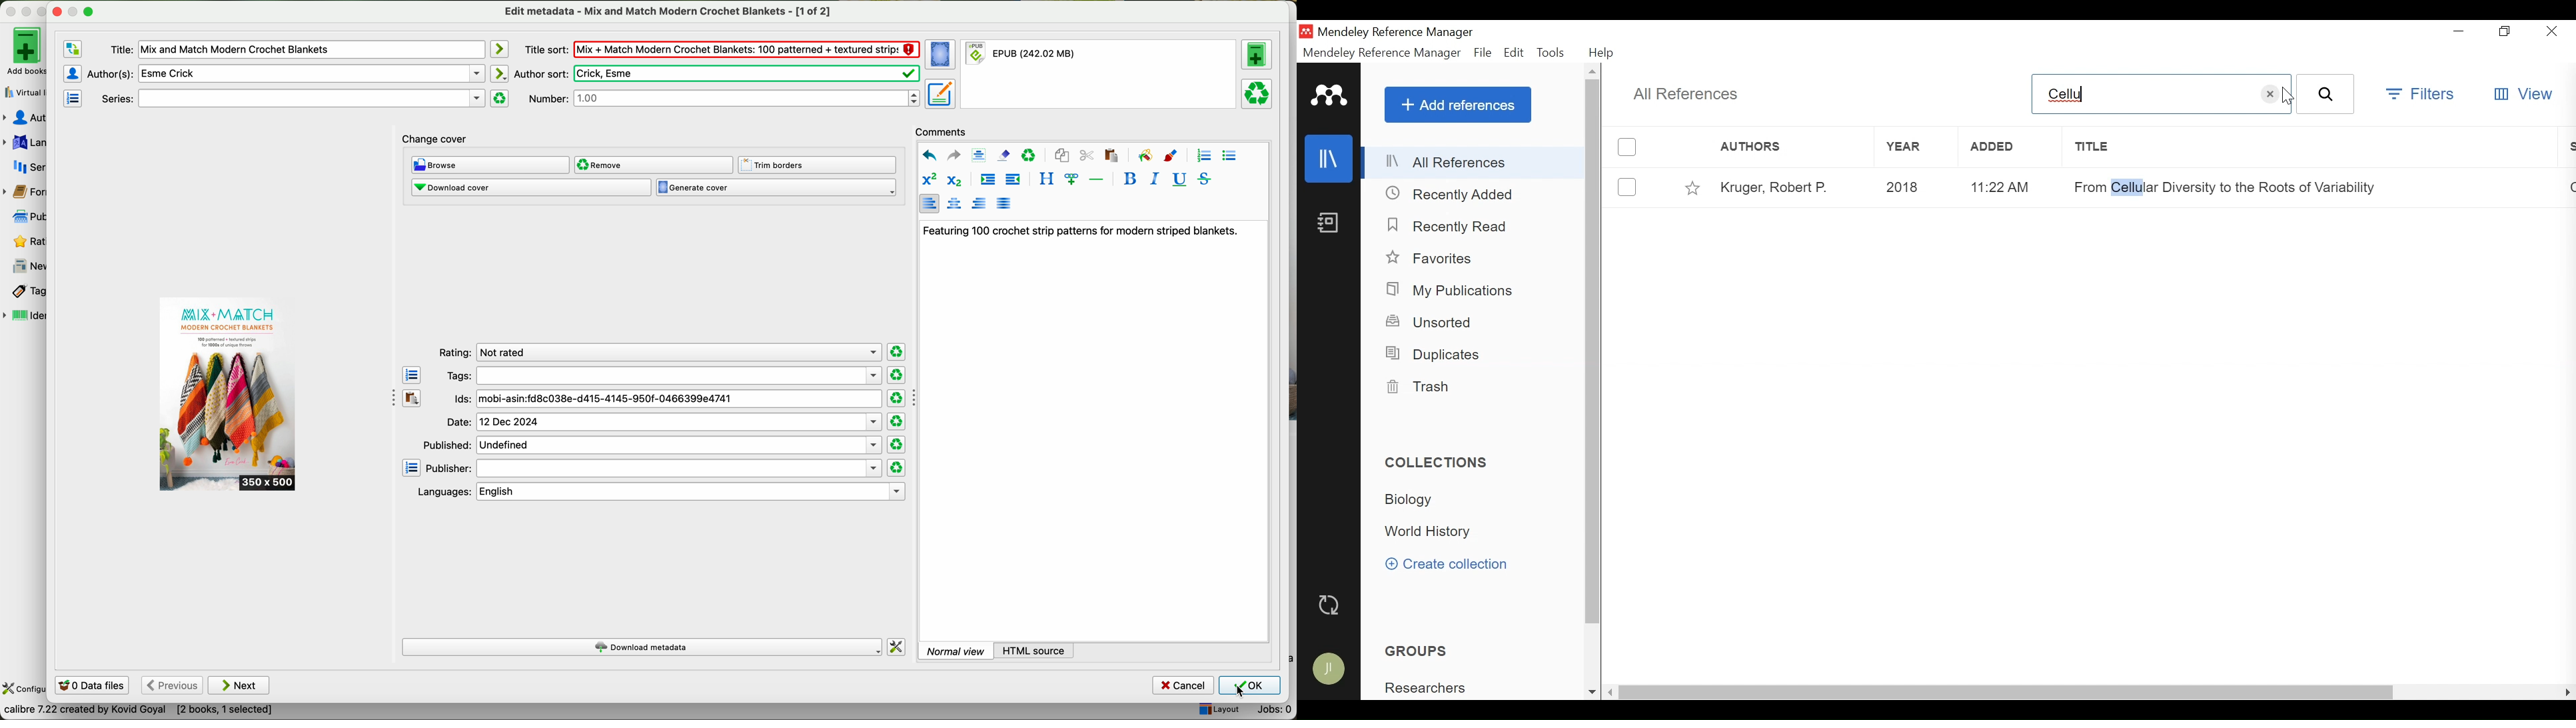  I want to click on clear rating, so click(897, 352).